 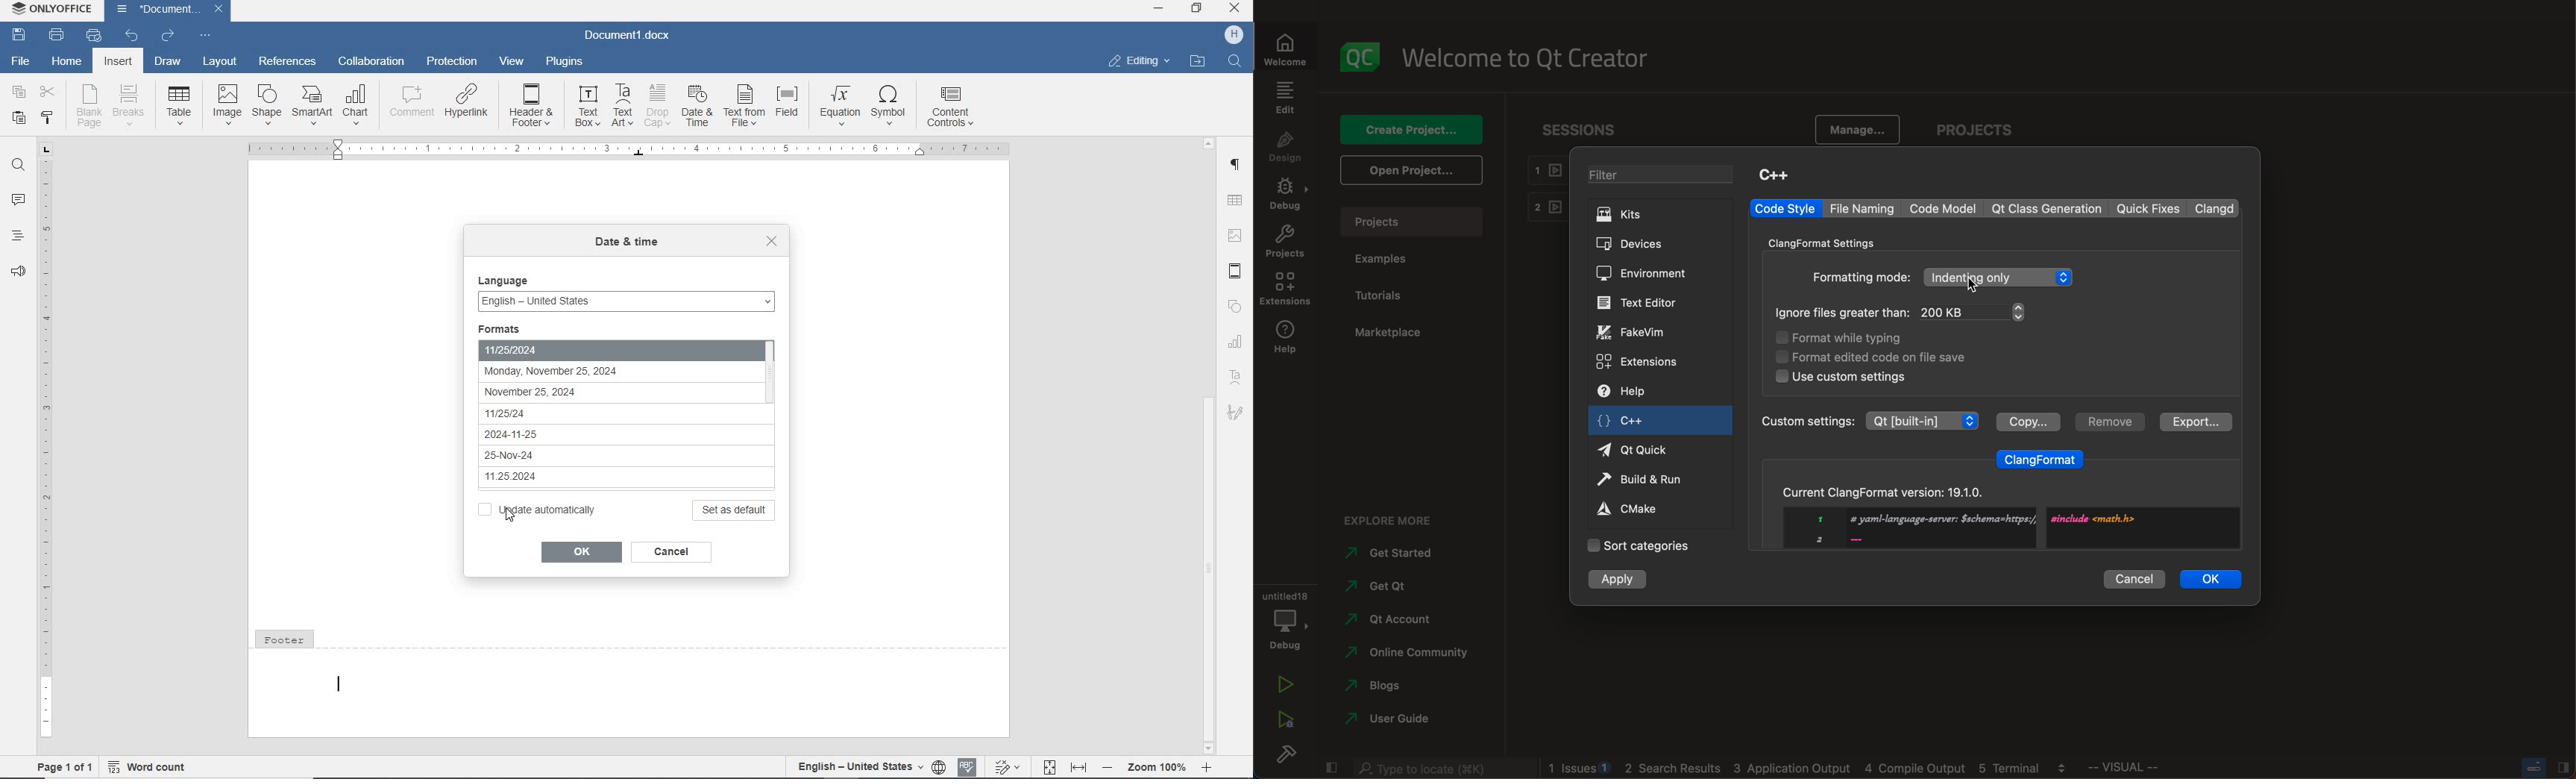 What do you see at coordinates (1236, 199) in the screenshot?
I see `table` at bounding box center [1236, 199].